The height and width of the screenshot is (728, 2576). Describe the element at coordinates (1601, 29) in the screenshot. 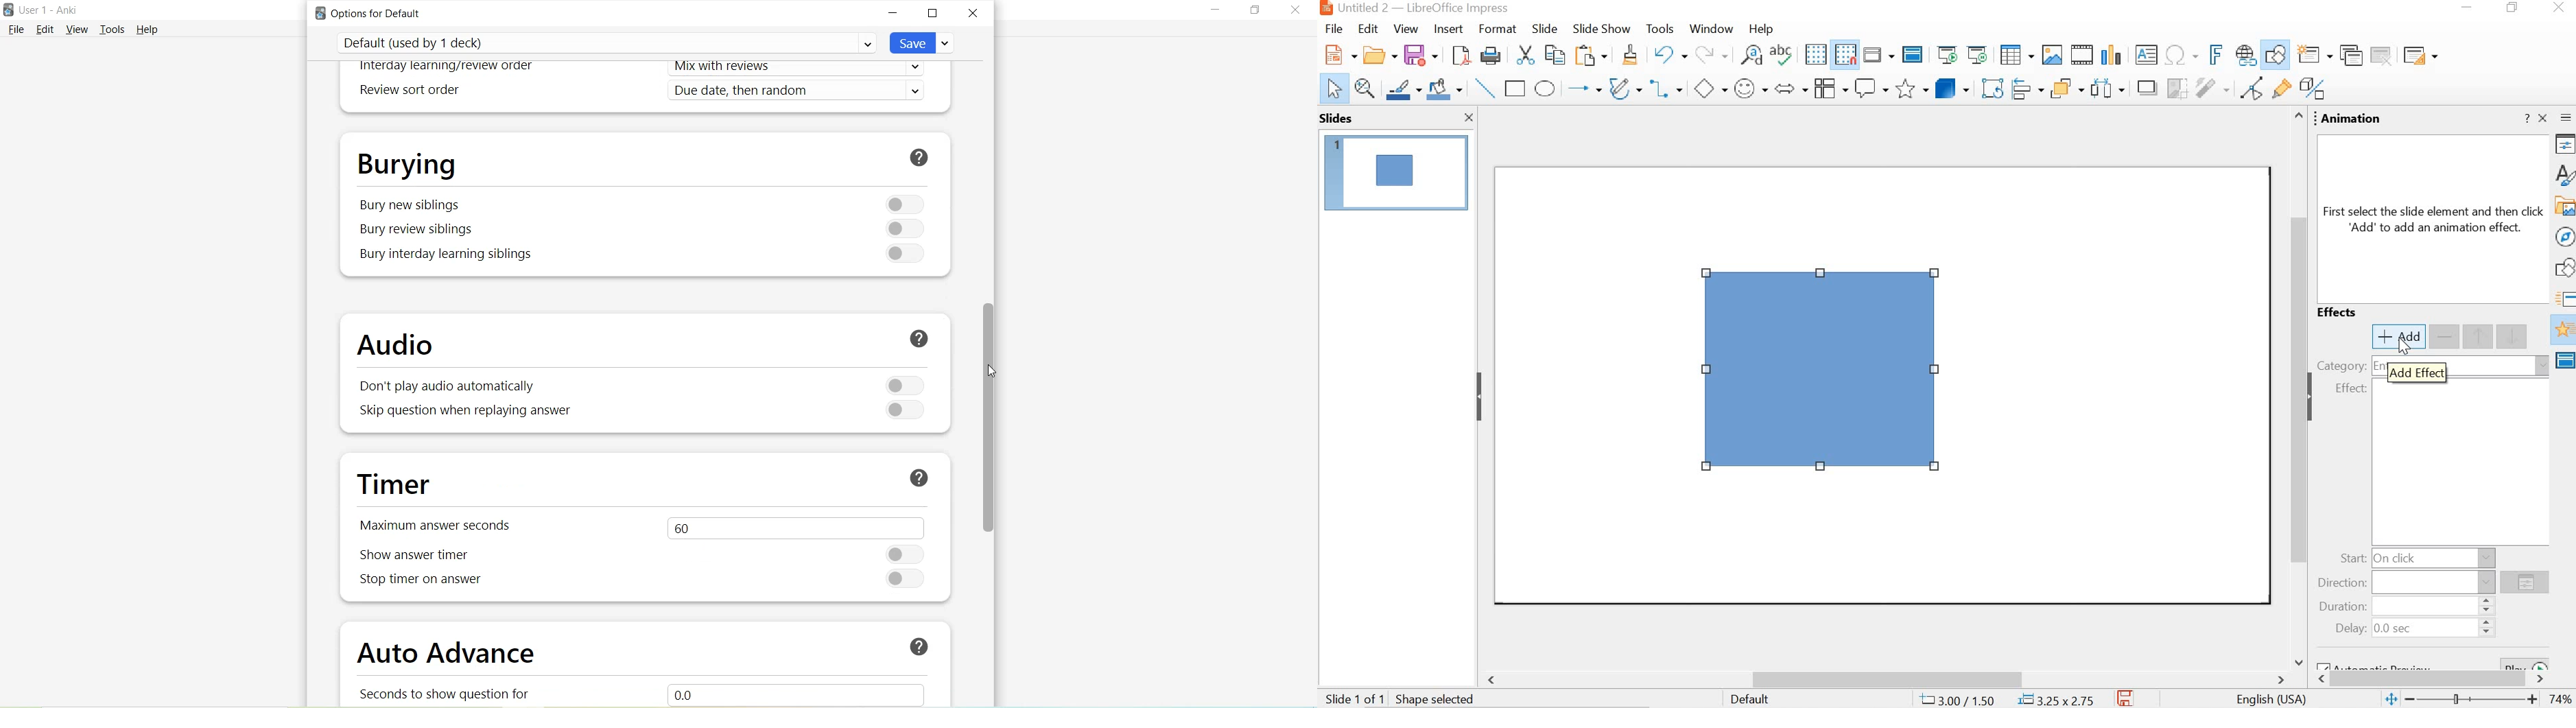

I see `slideshow` at that location.